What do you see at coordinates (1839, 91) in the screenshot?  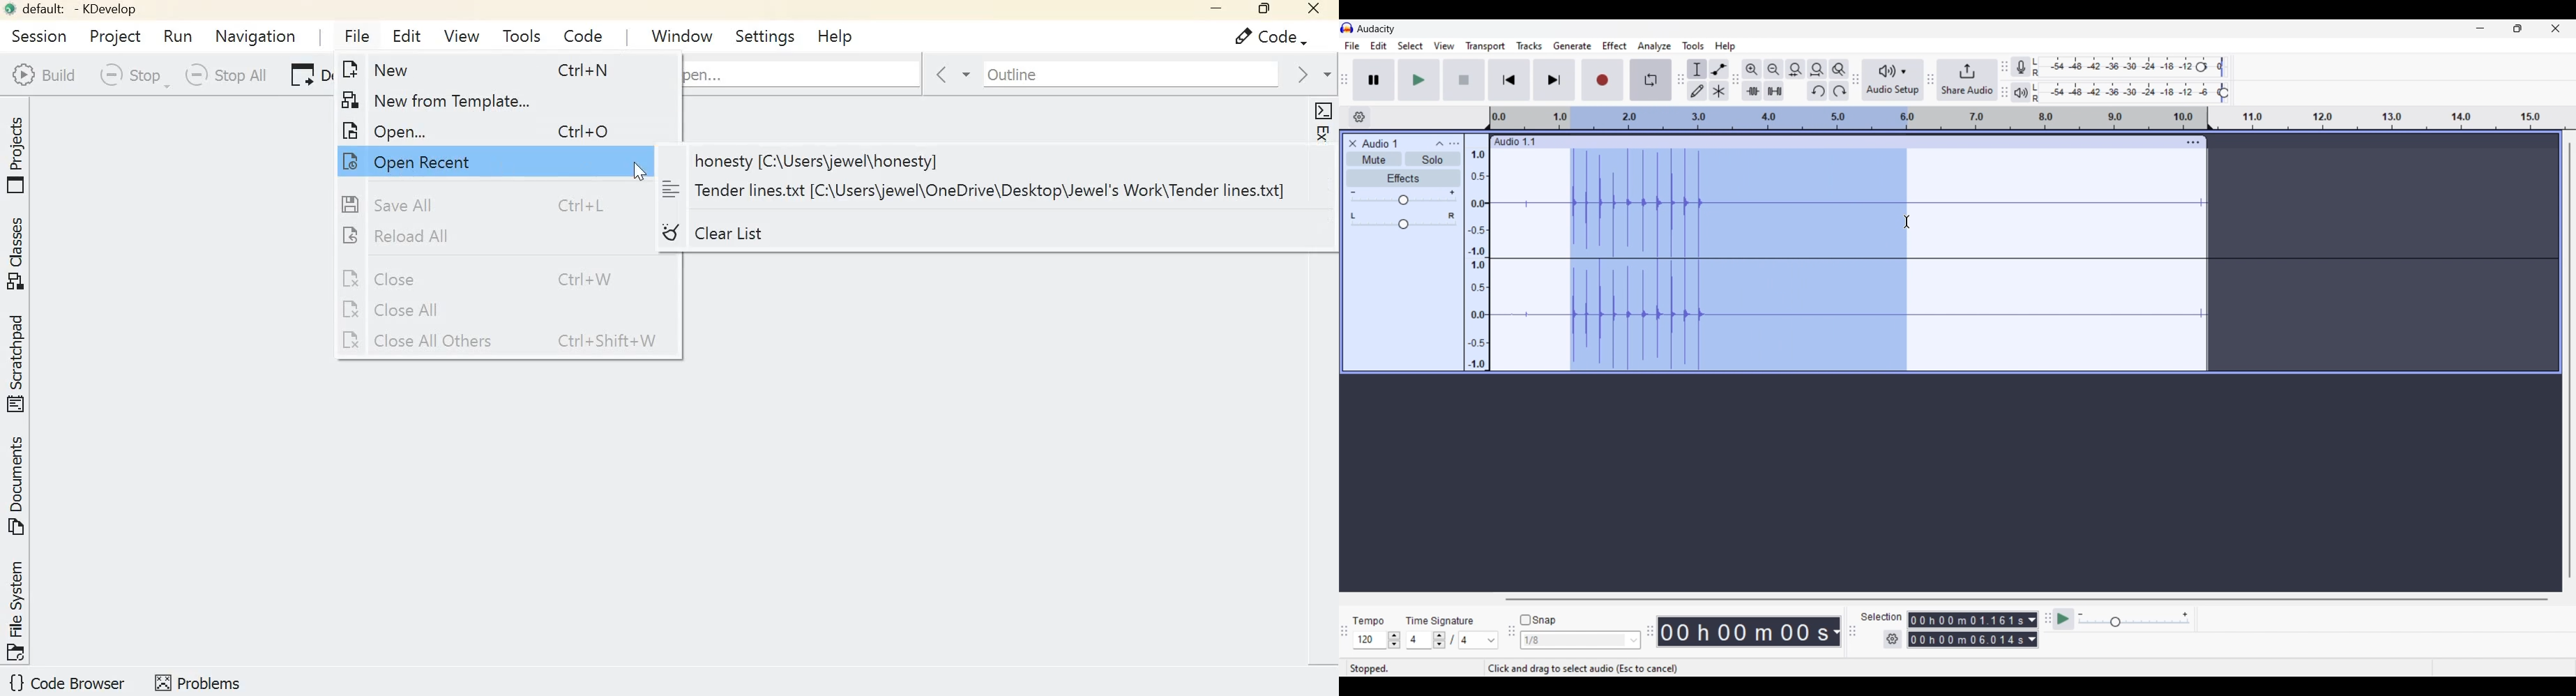 I see `Redo` at bounding box center [1839, 91].